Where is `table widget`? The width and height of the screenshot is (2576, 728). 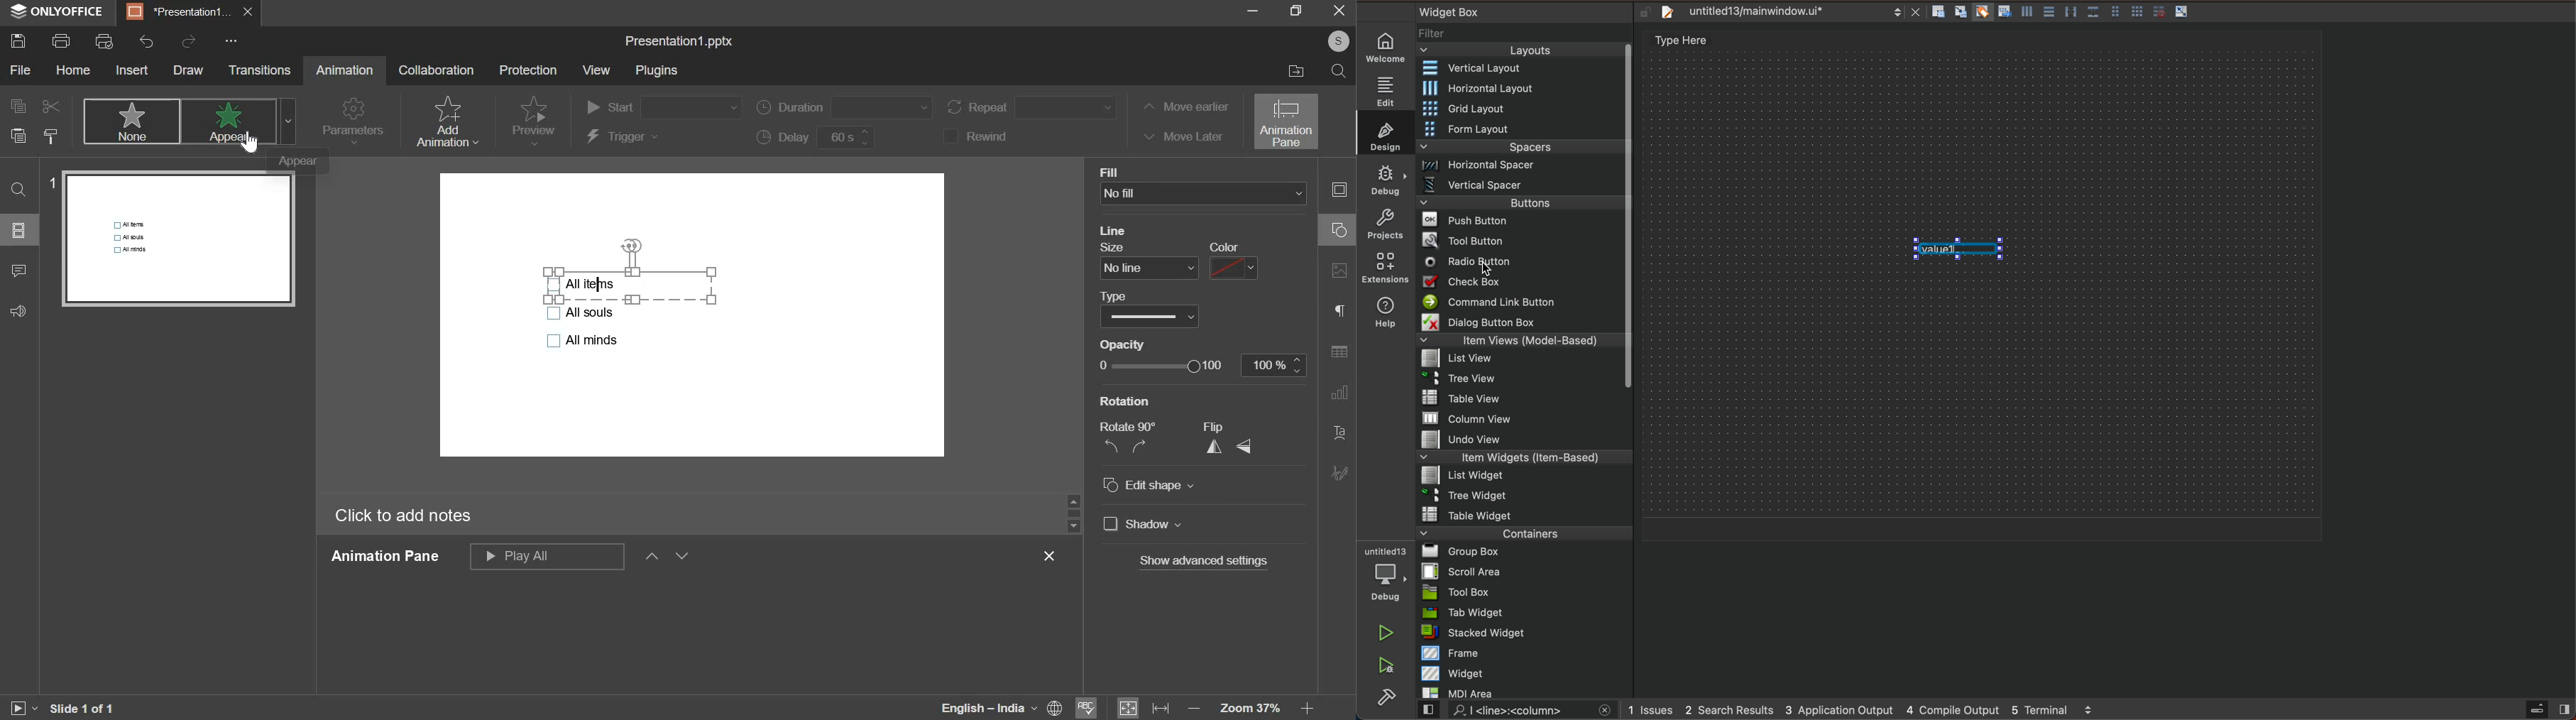 table widget is located at coordinates (1525, 514).